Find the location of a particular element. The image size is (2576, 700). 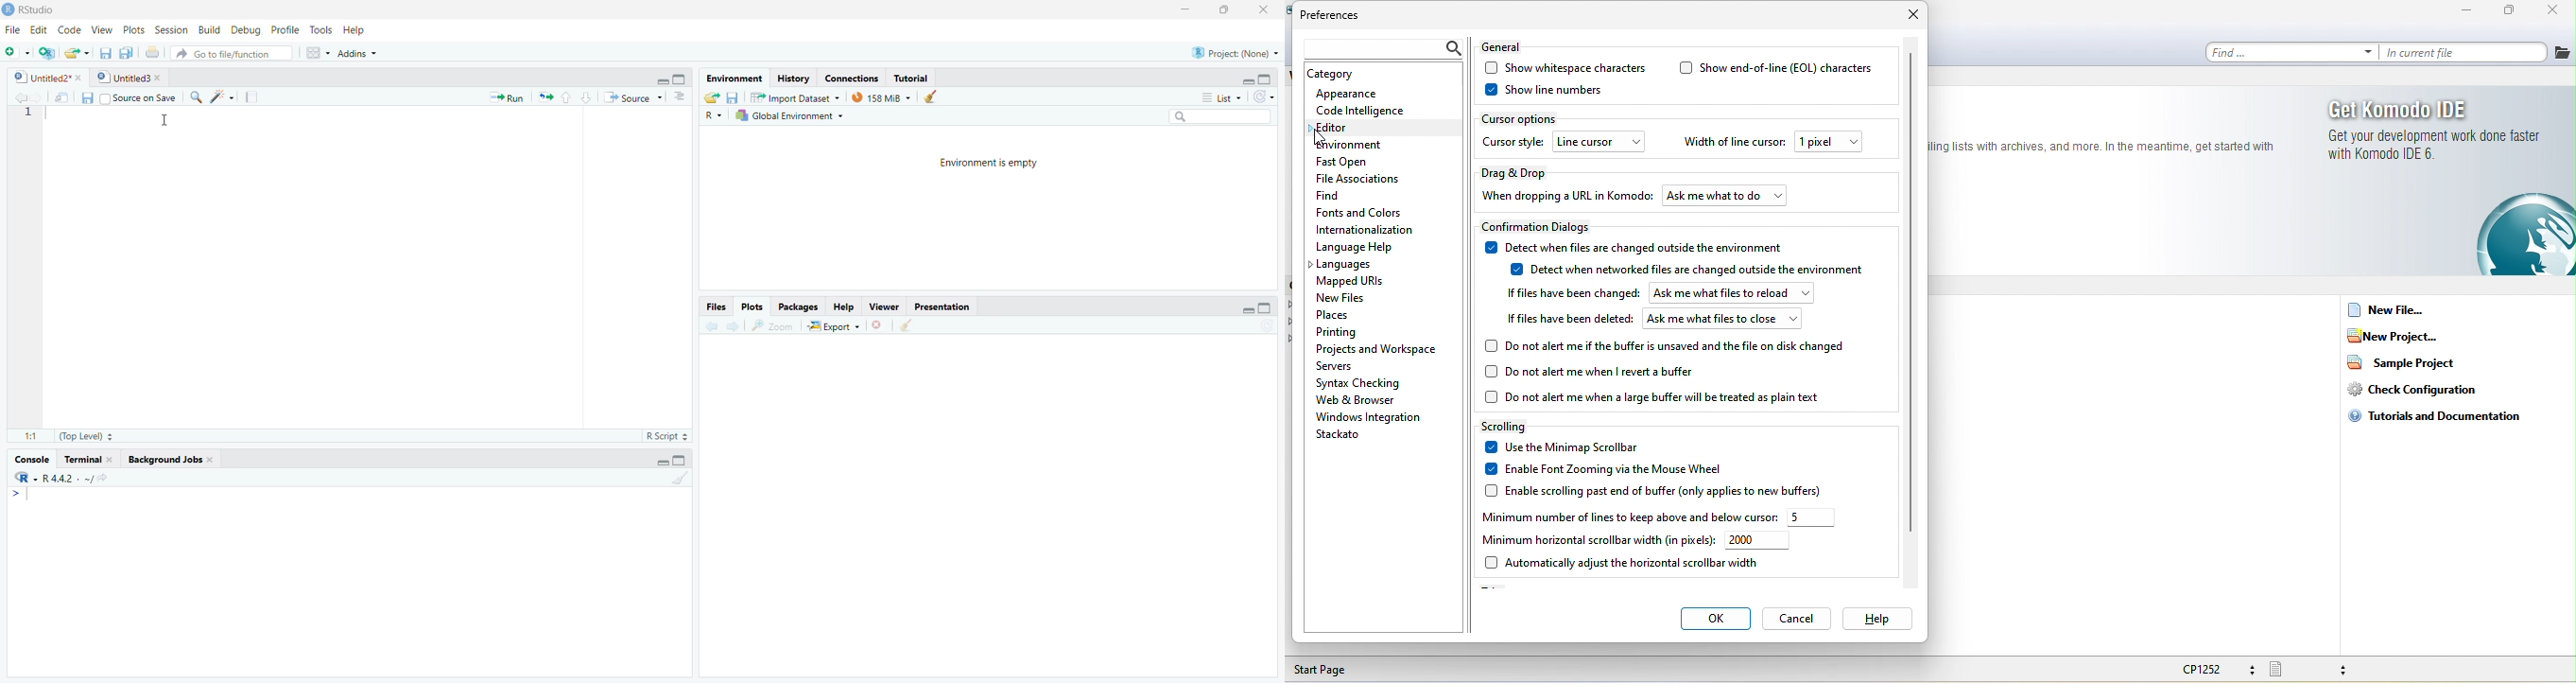

Viewer is located at coordinates (885, 307).